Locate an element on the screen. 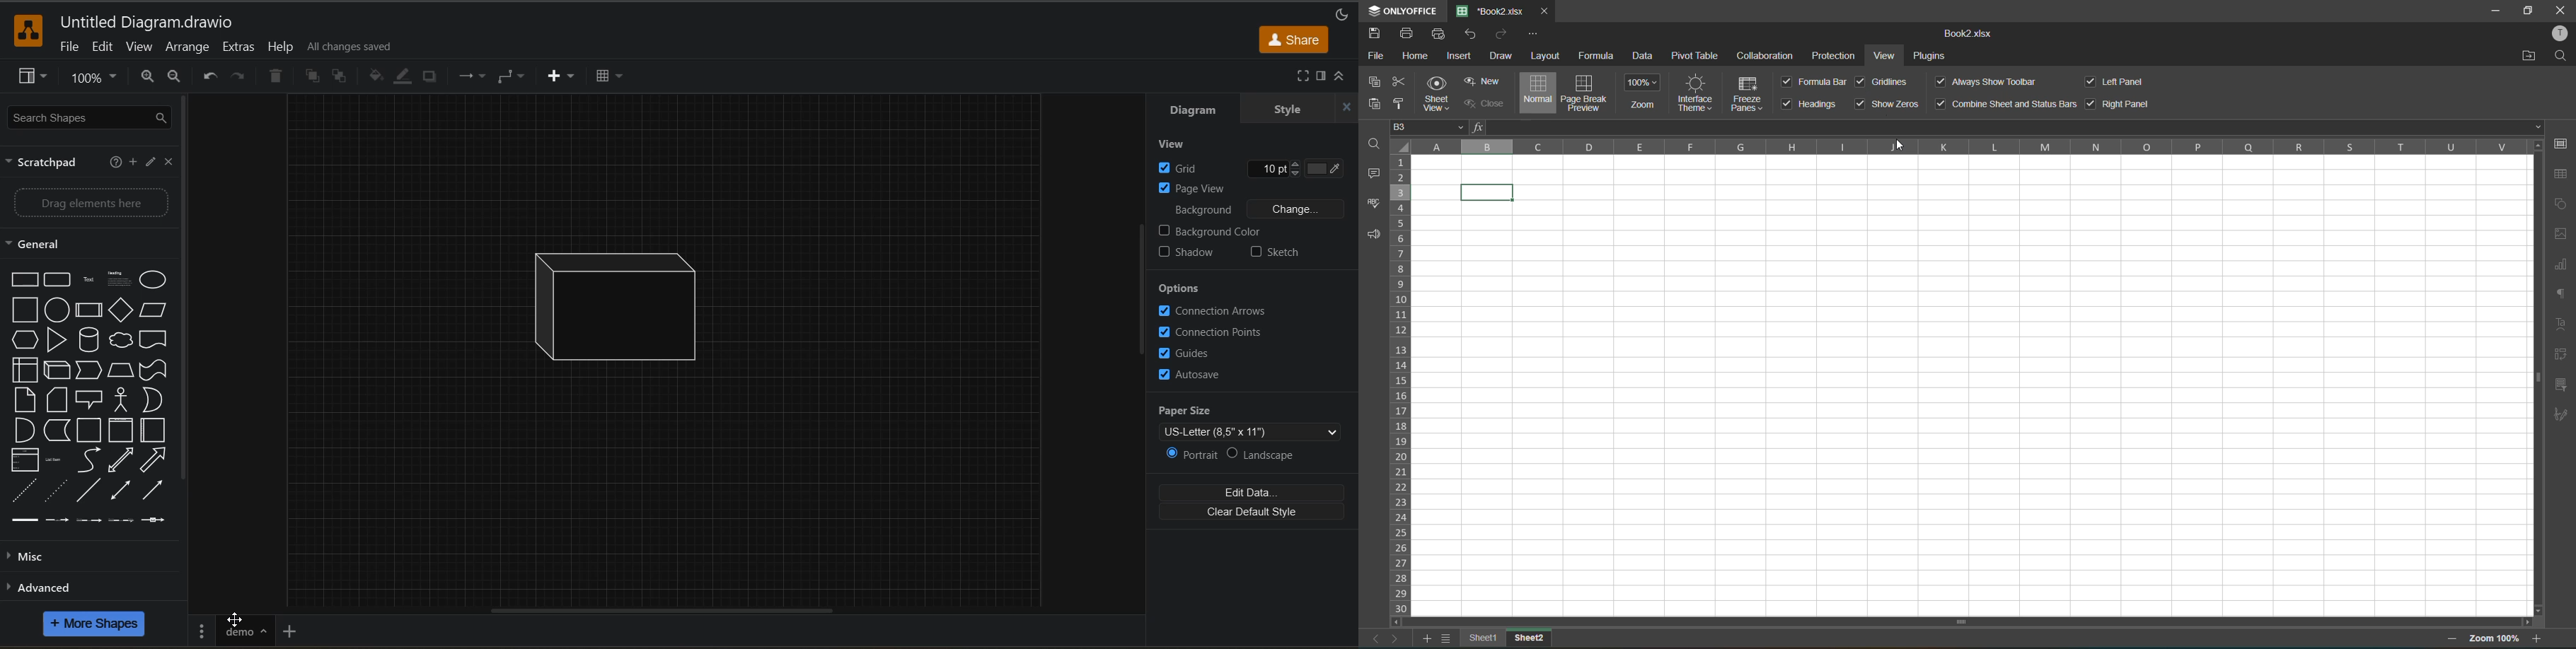 The height and width of the screenshot is (672, 2576). zoom out is located at coordinates (147, 76).